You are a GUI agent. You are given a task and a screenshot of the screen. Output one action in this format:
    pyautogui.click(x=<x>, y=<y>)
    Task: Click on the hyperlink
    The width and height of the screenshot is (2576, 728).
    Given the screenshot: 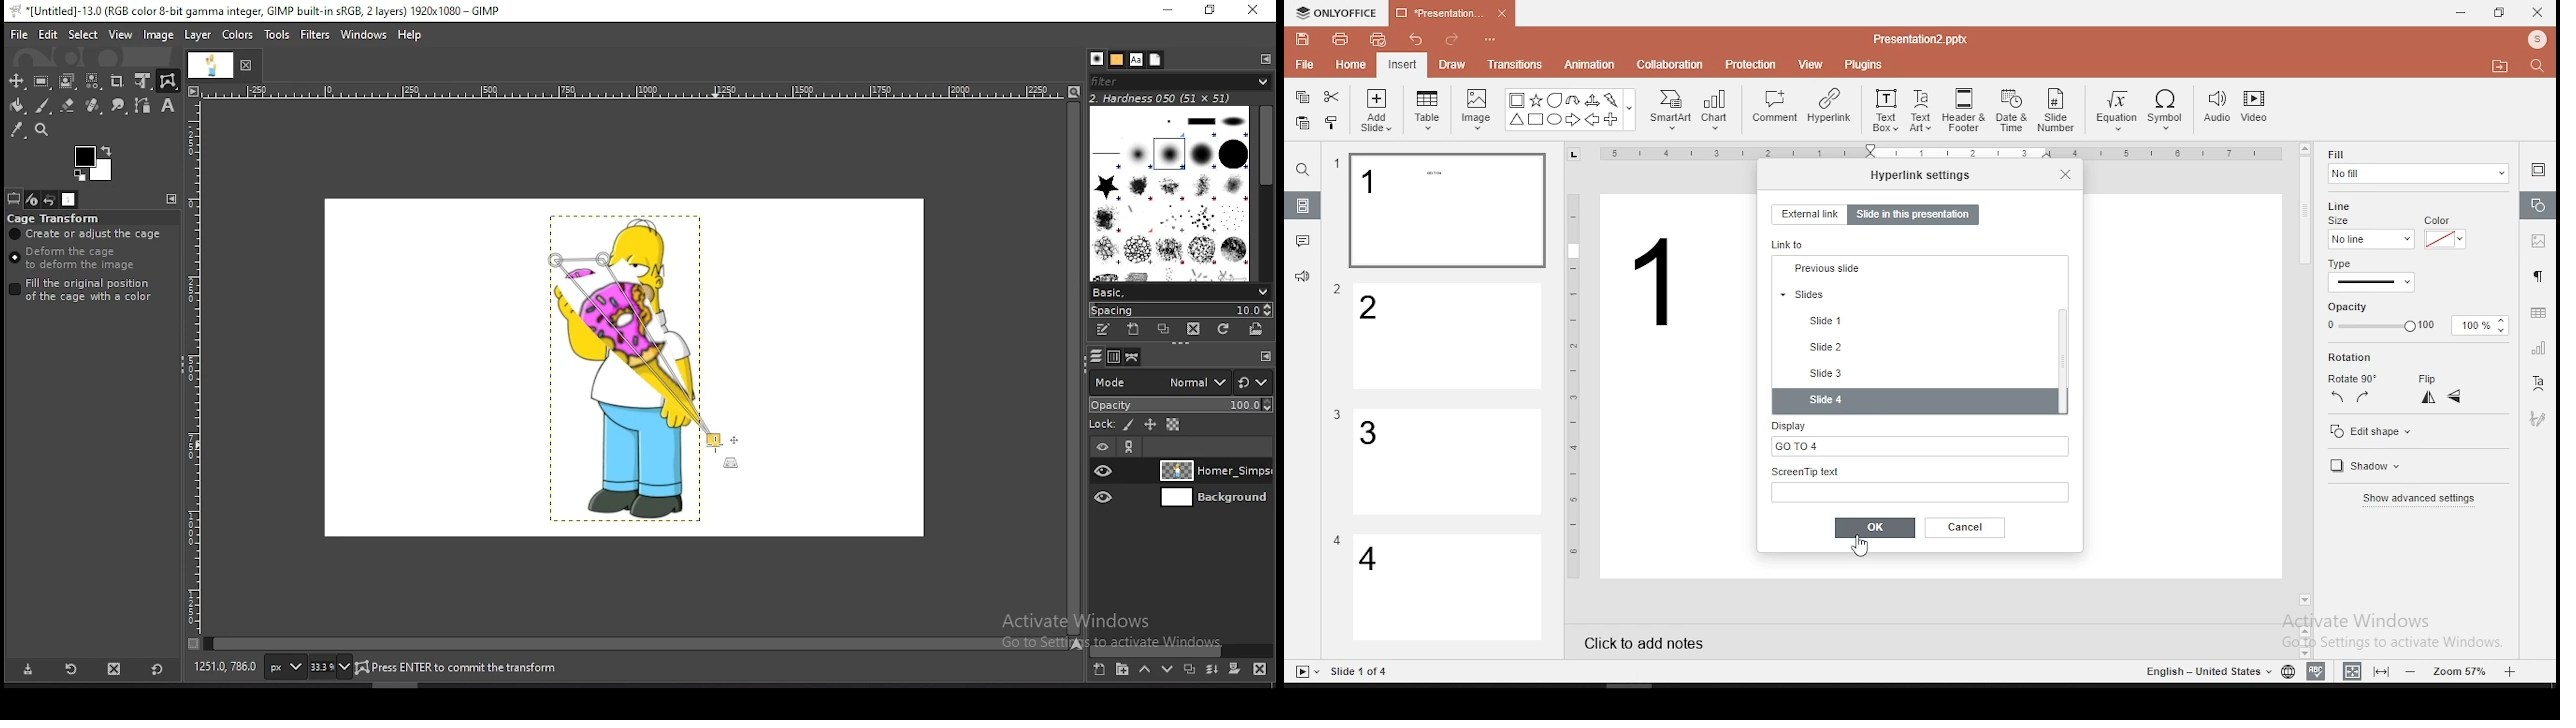 What is the action you would take?
    pyautogui.click(x=1828, y=105)
    